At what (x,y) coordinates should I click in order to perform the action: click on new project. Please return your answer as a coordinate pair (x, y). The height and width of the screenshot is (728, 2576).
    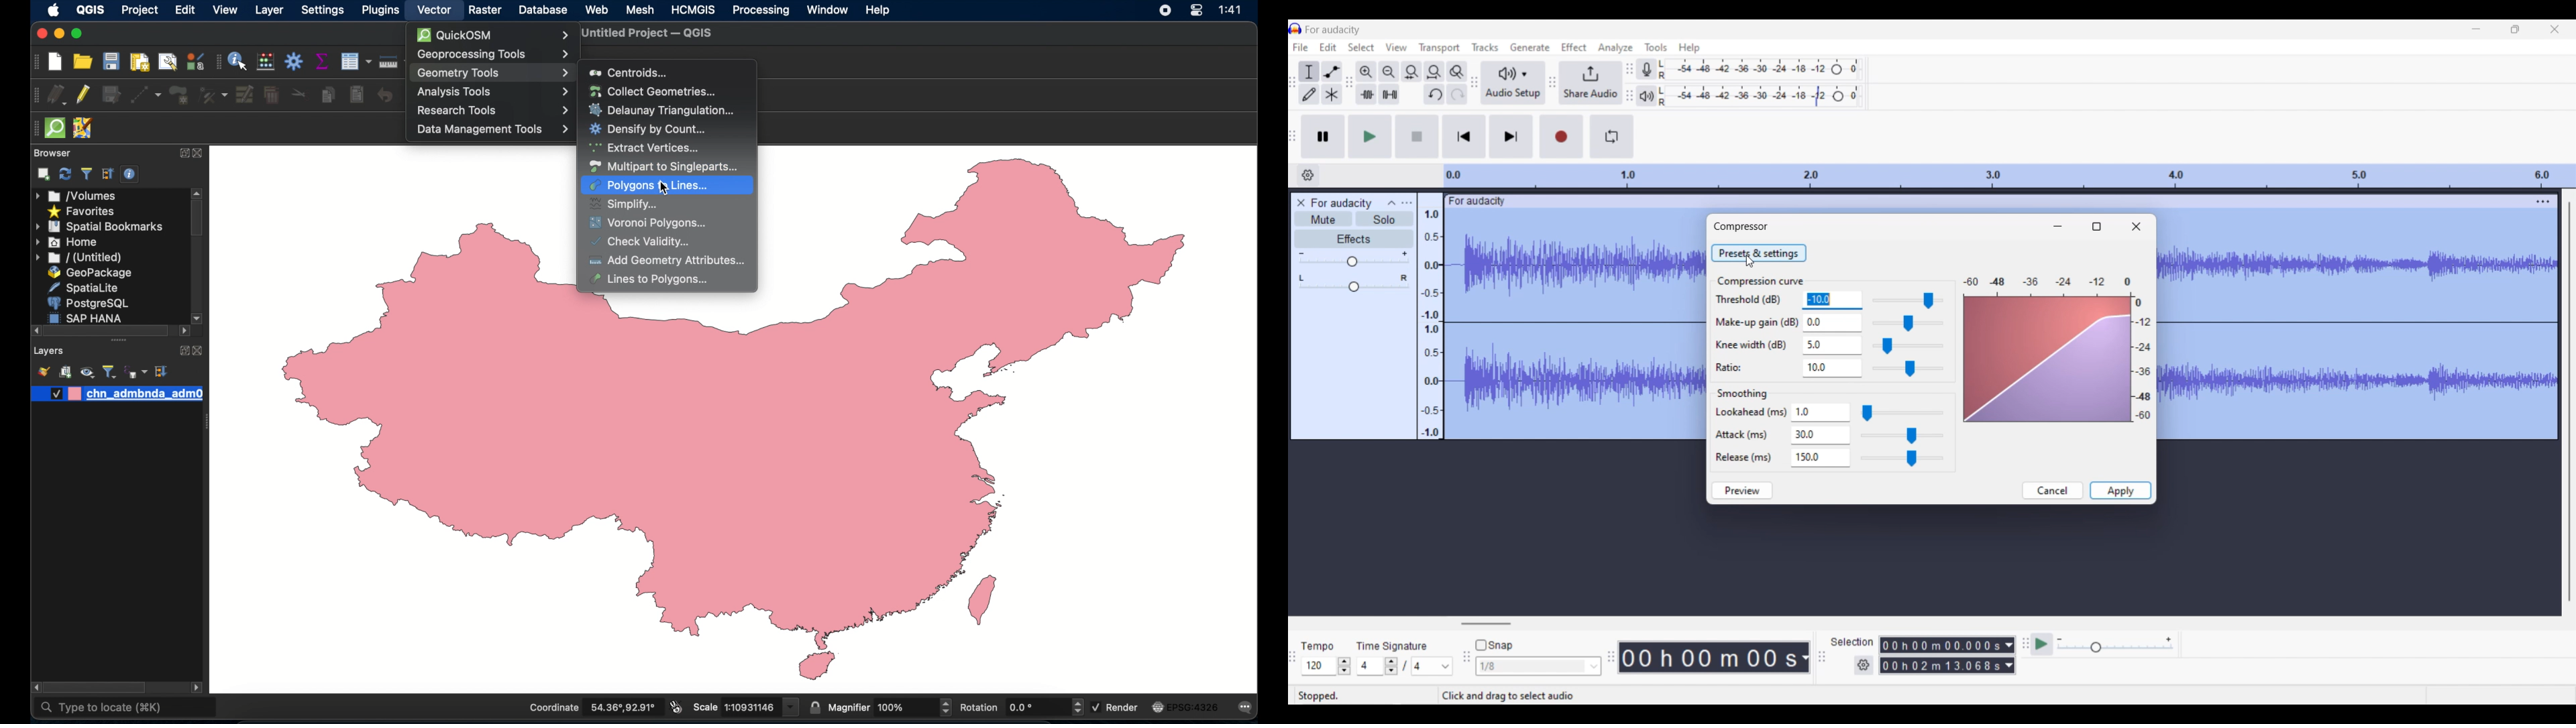
    Looking at the image, I should click on (56, 62).